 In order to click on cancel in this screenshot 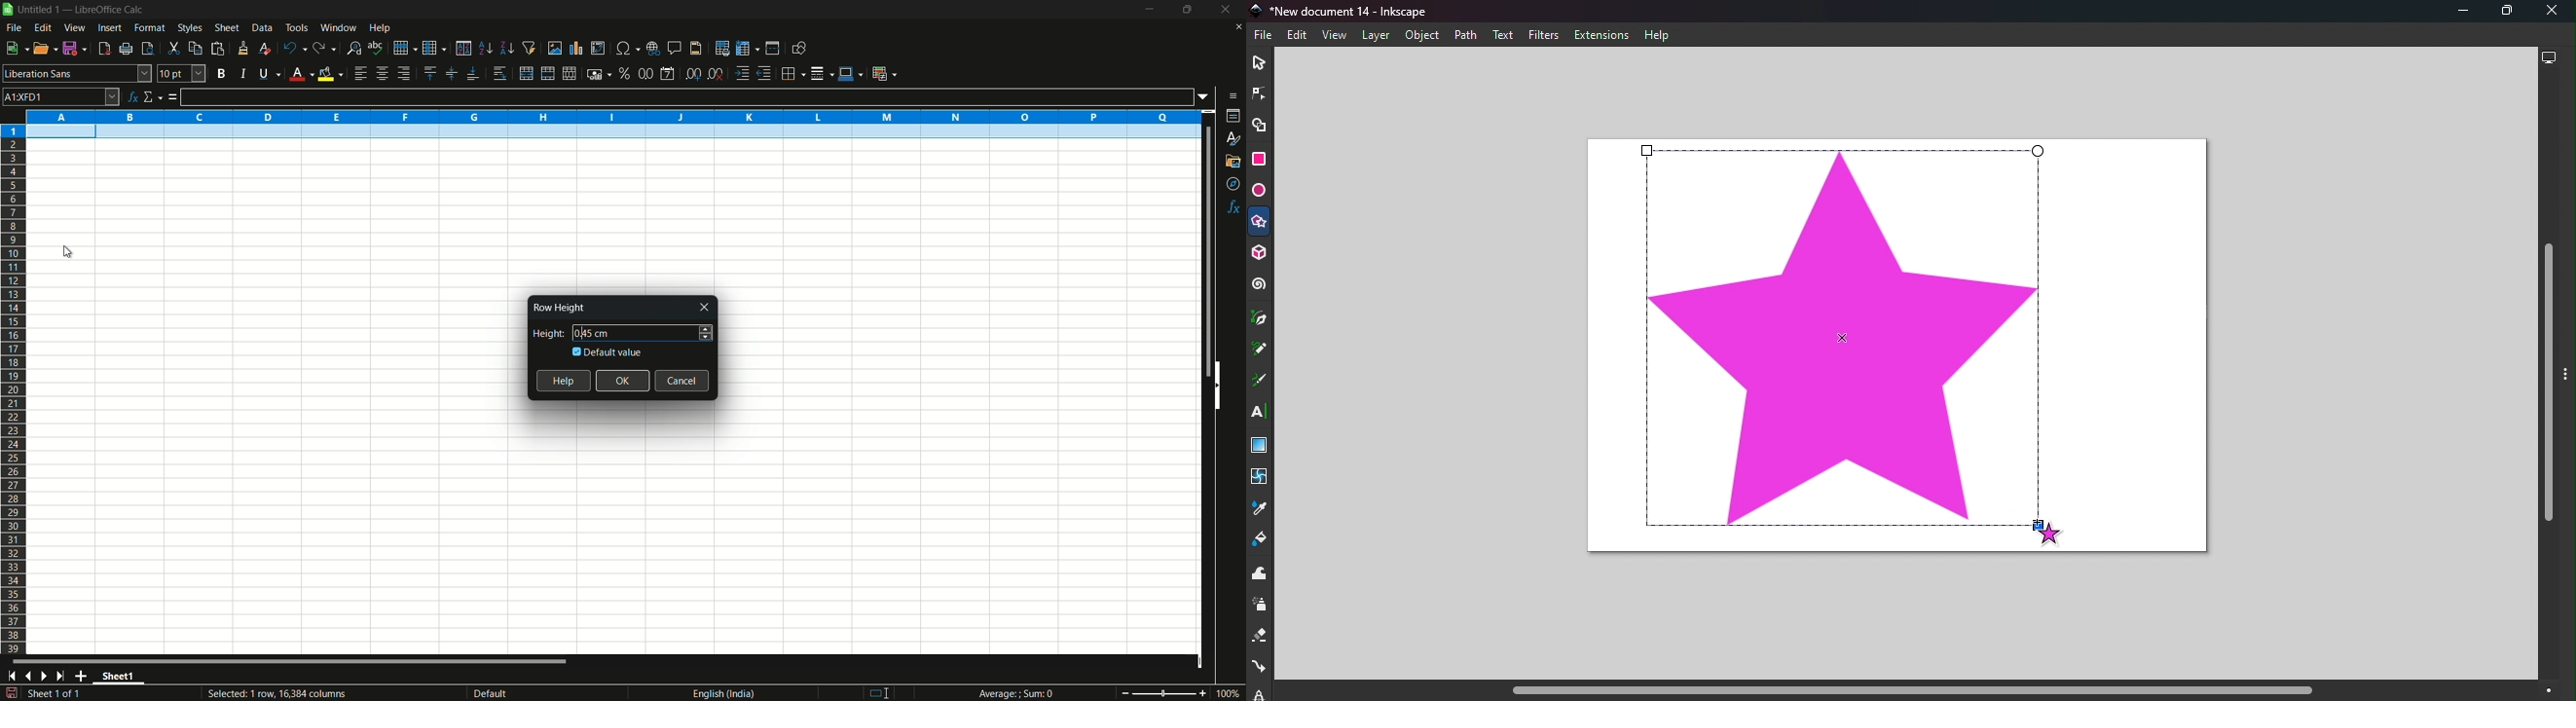, I will do `click(683, 380)`.